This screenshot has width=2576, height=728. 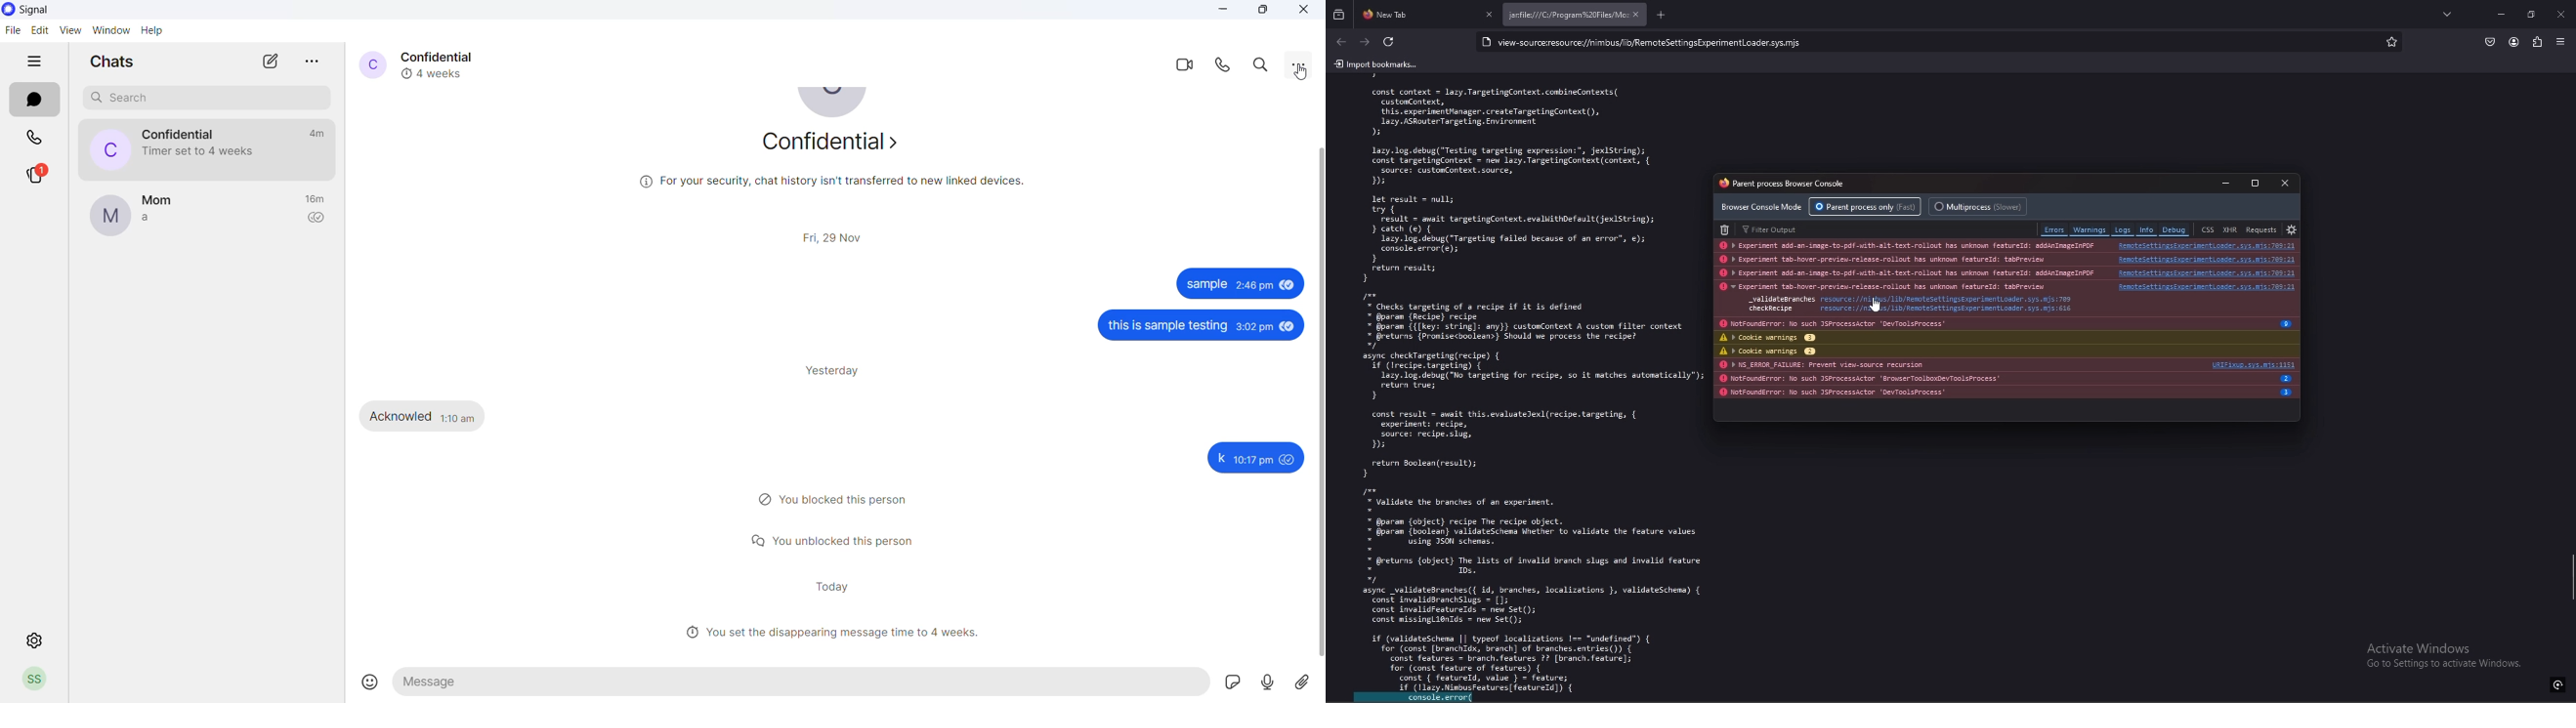 I want to click on share attachment, so click(x=1311, y=683).